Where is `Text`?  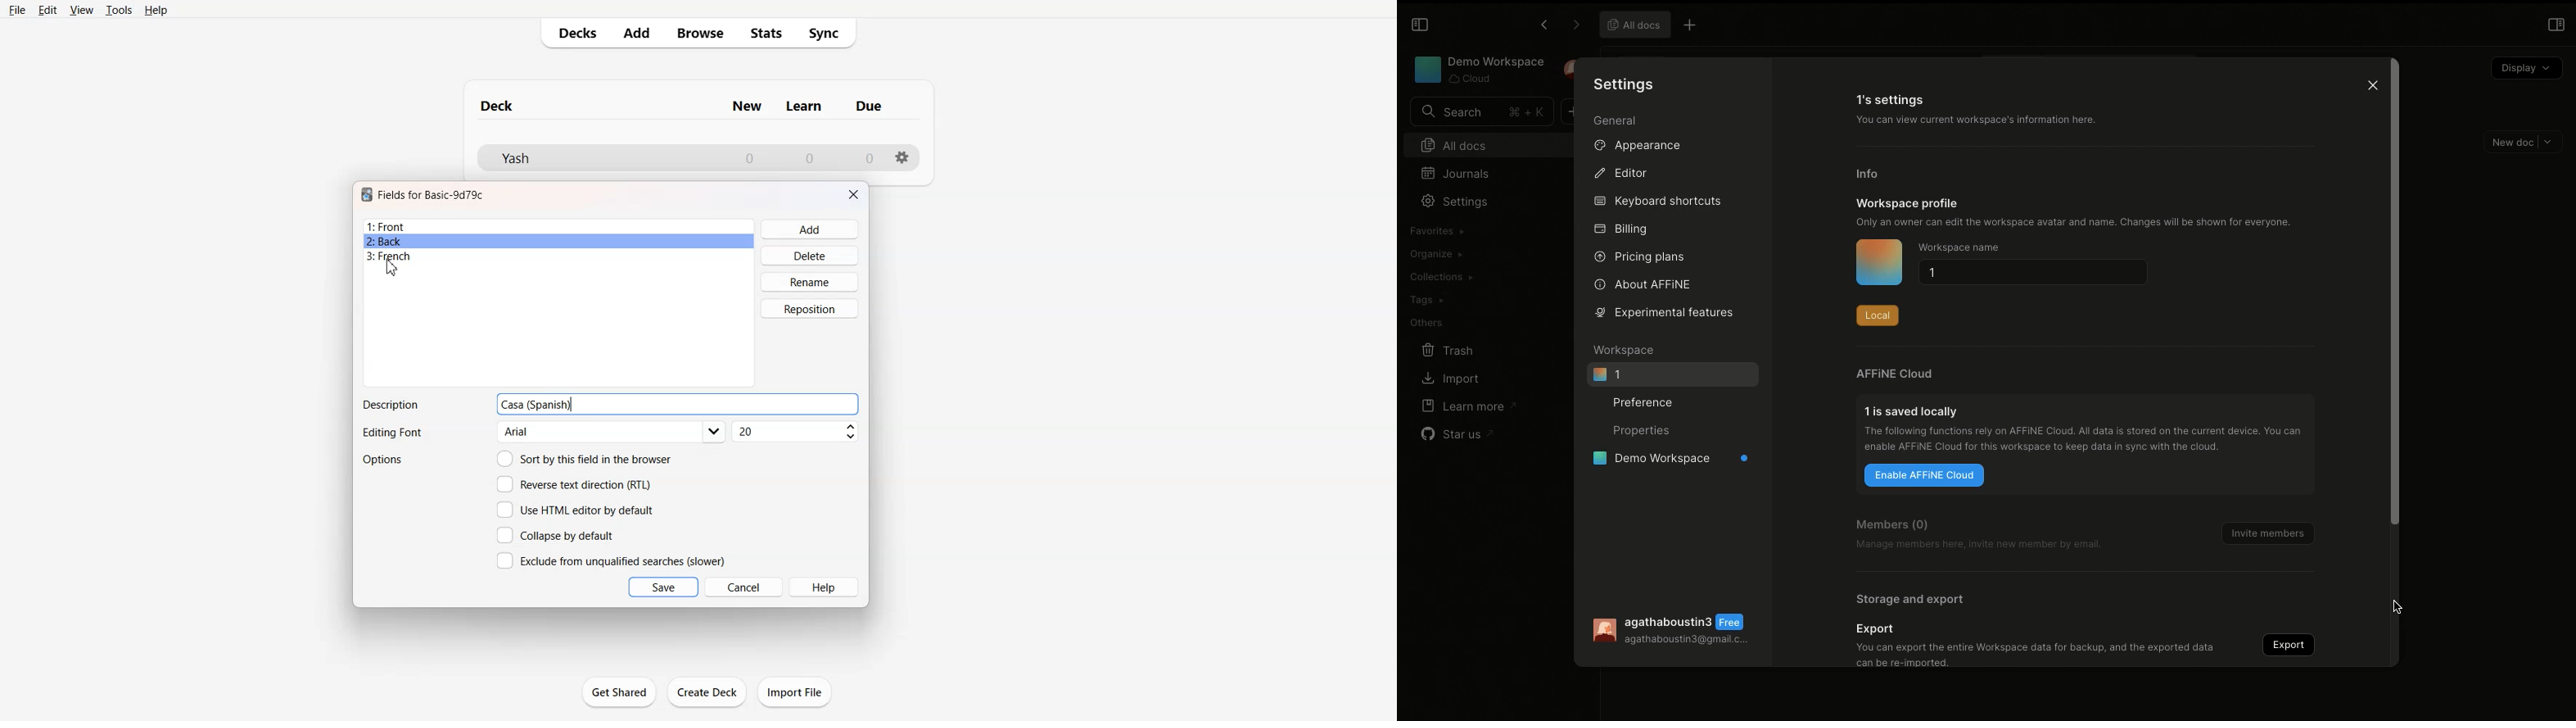 Text is located at coordinates (390, 405).